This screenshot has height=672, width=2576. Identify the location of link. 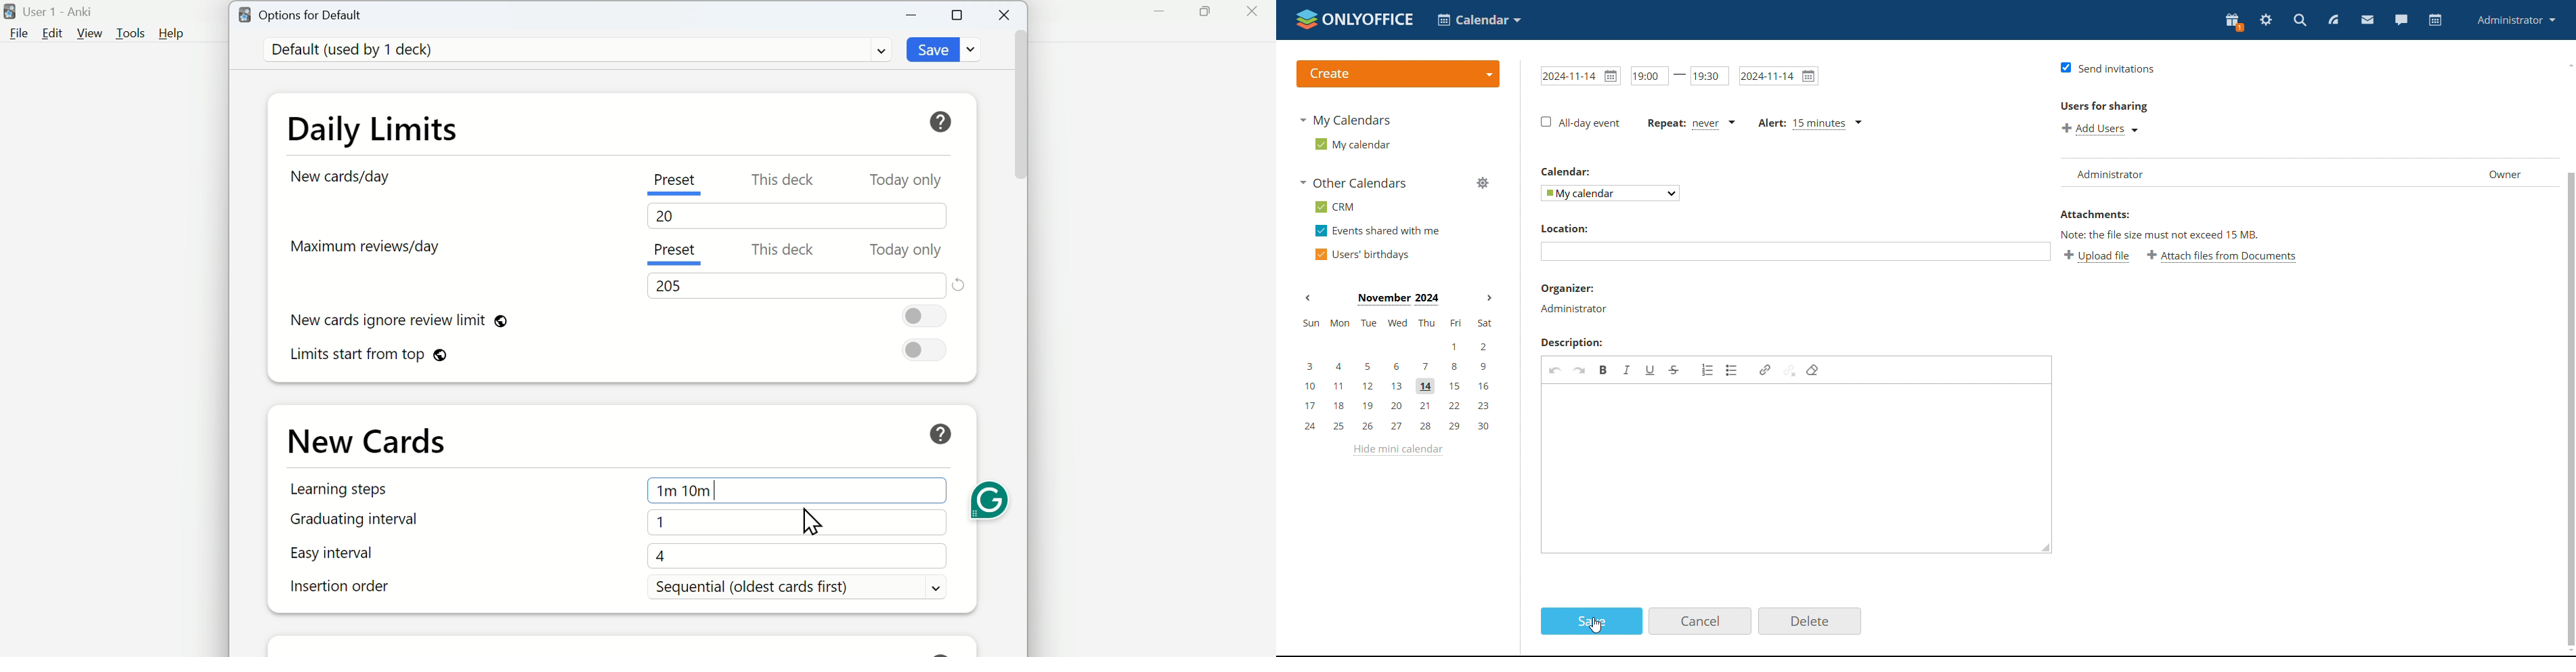
(1766, 370).